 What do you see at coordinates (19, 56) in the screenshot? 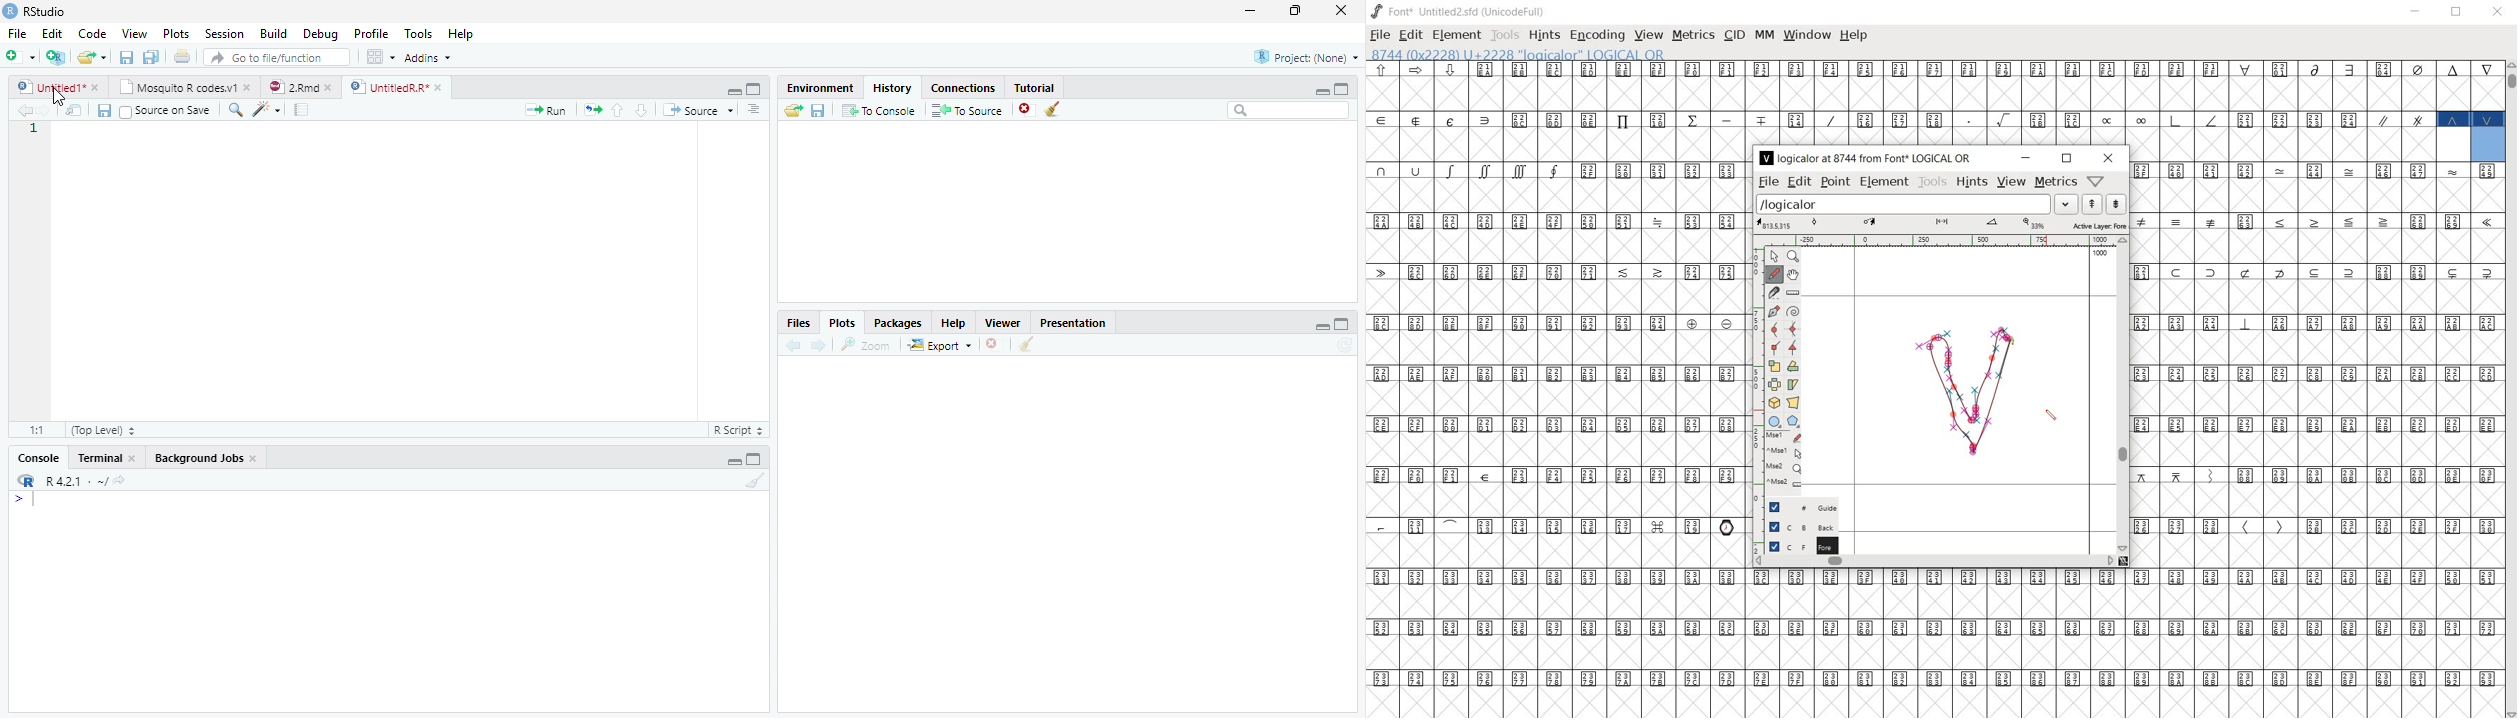
I see `New file` at bounding box center [19, 56].